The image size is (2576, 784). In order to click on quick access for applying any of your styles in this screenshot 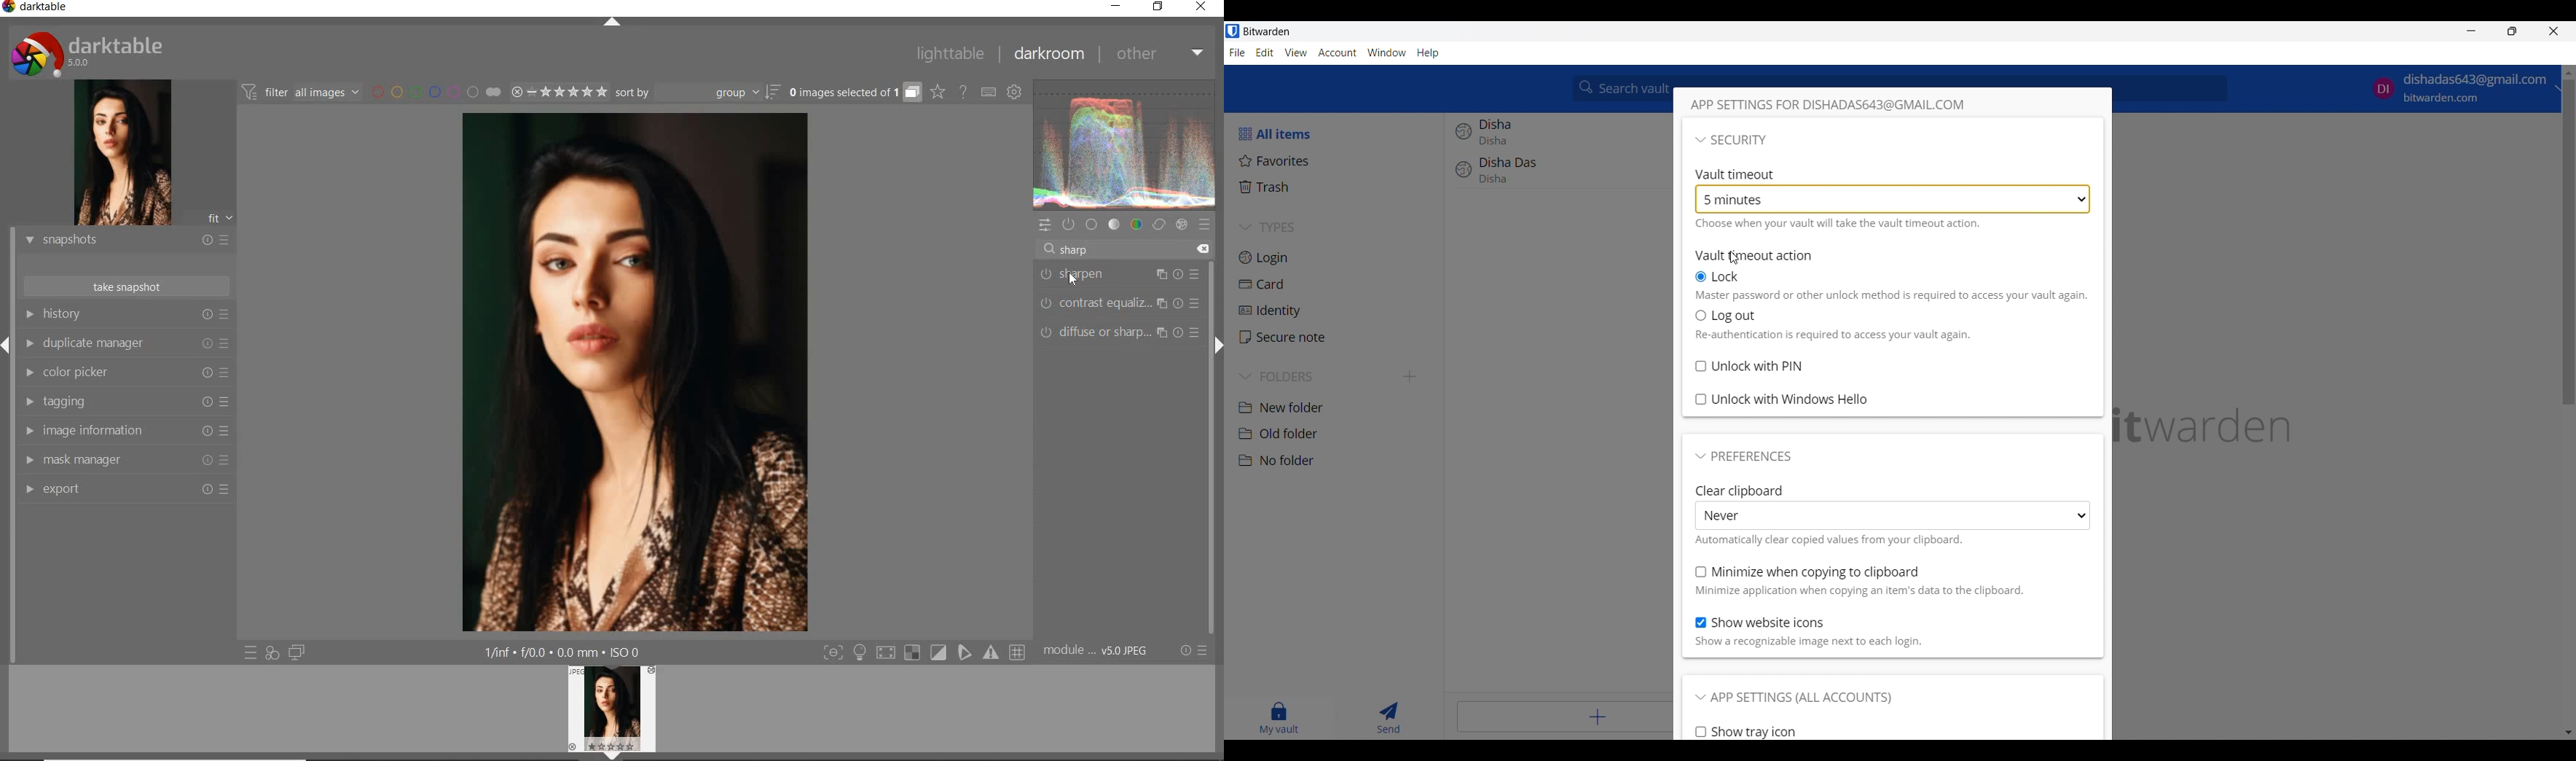, I will do `click(272, 653)`.